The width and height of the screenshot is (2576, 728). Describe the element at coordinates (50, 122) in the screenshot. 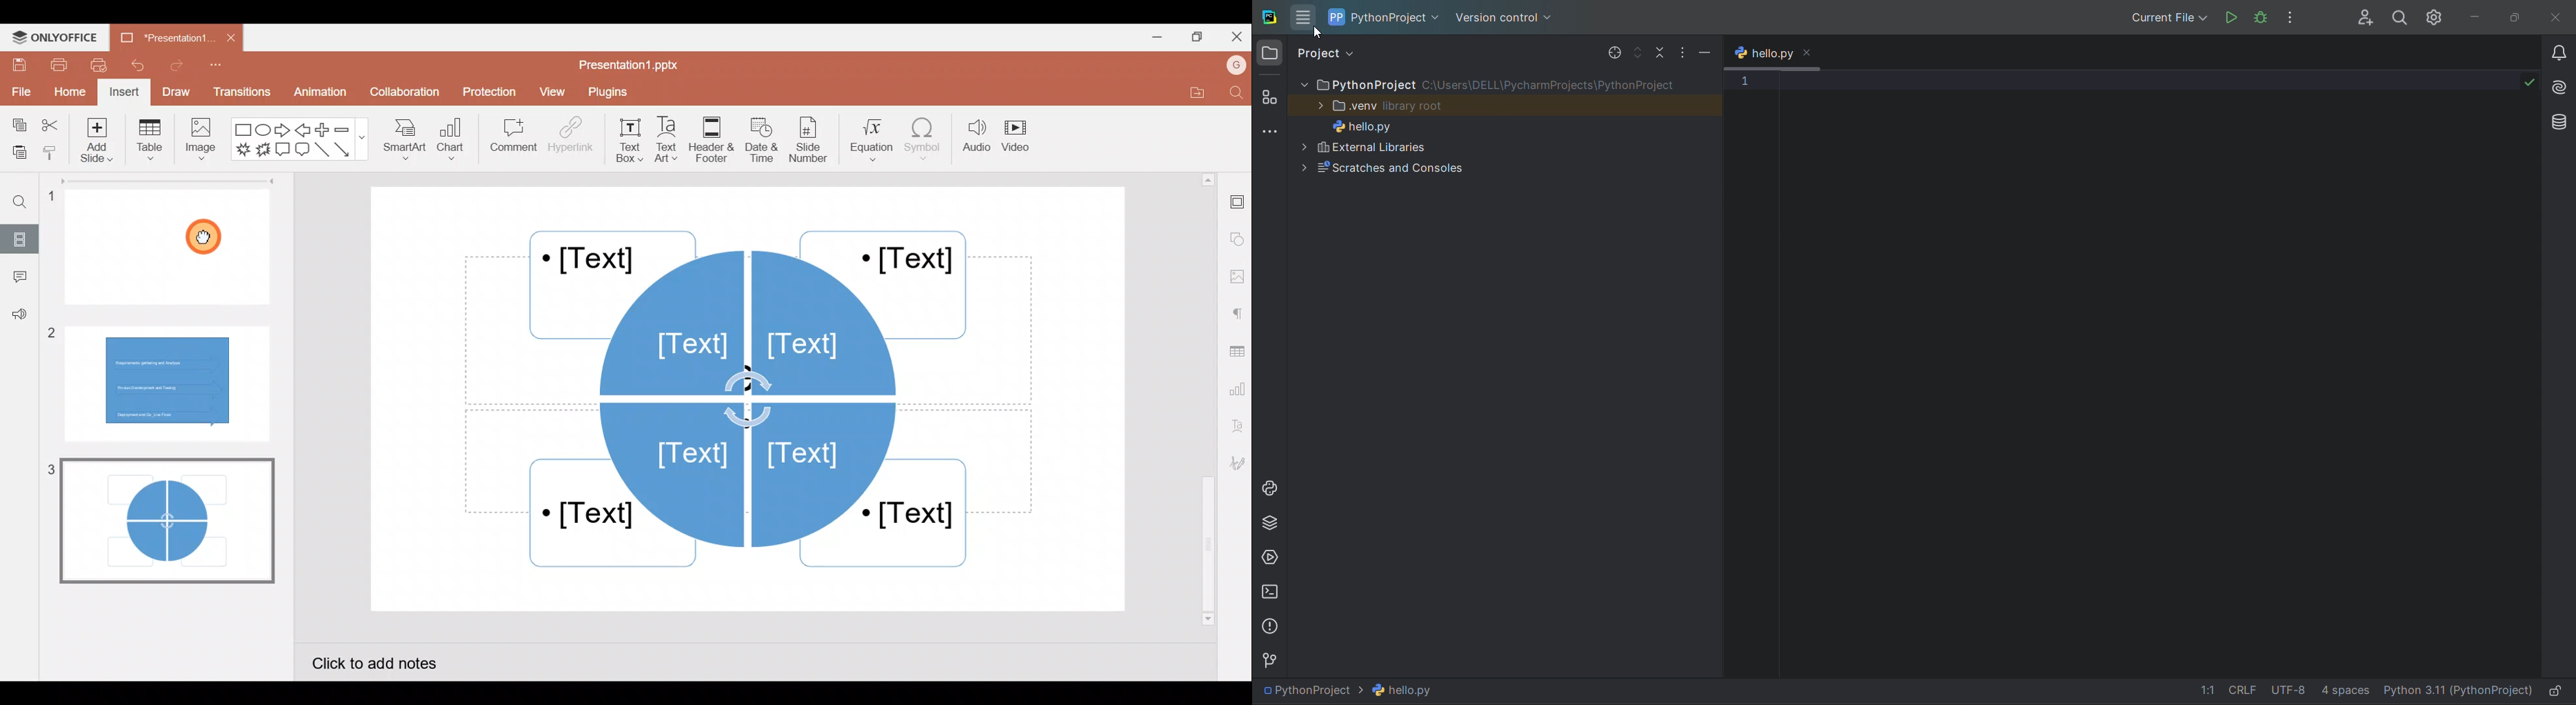

I see `Cut` at that location.